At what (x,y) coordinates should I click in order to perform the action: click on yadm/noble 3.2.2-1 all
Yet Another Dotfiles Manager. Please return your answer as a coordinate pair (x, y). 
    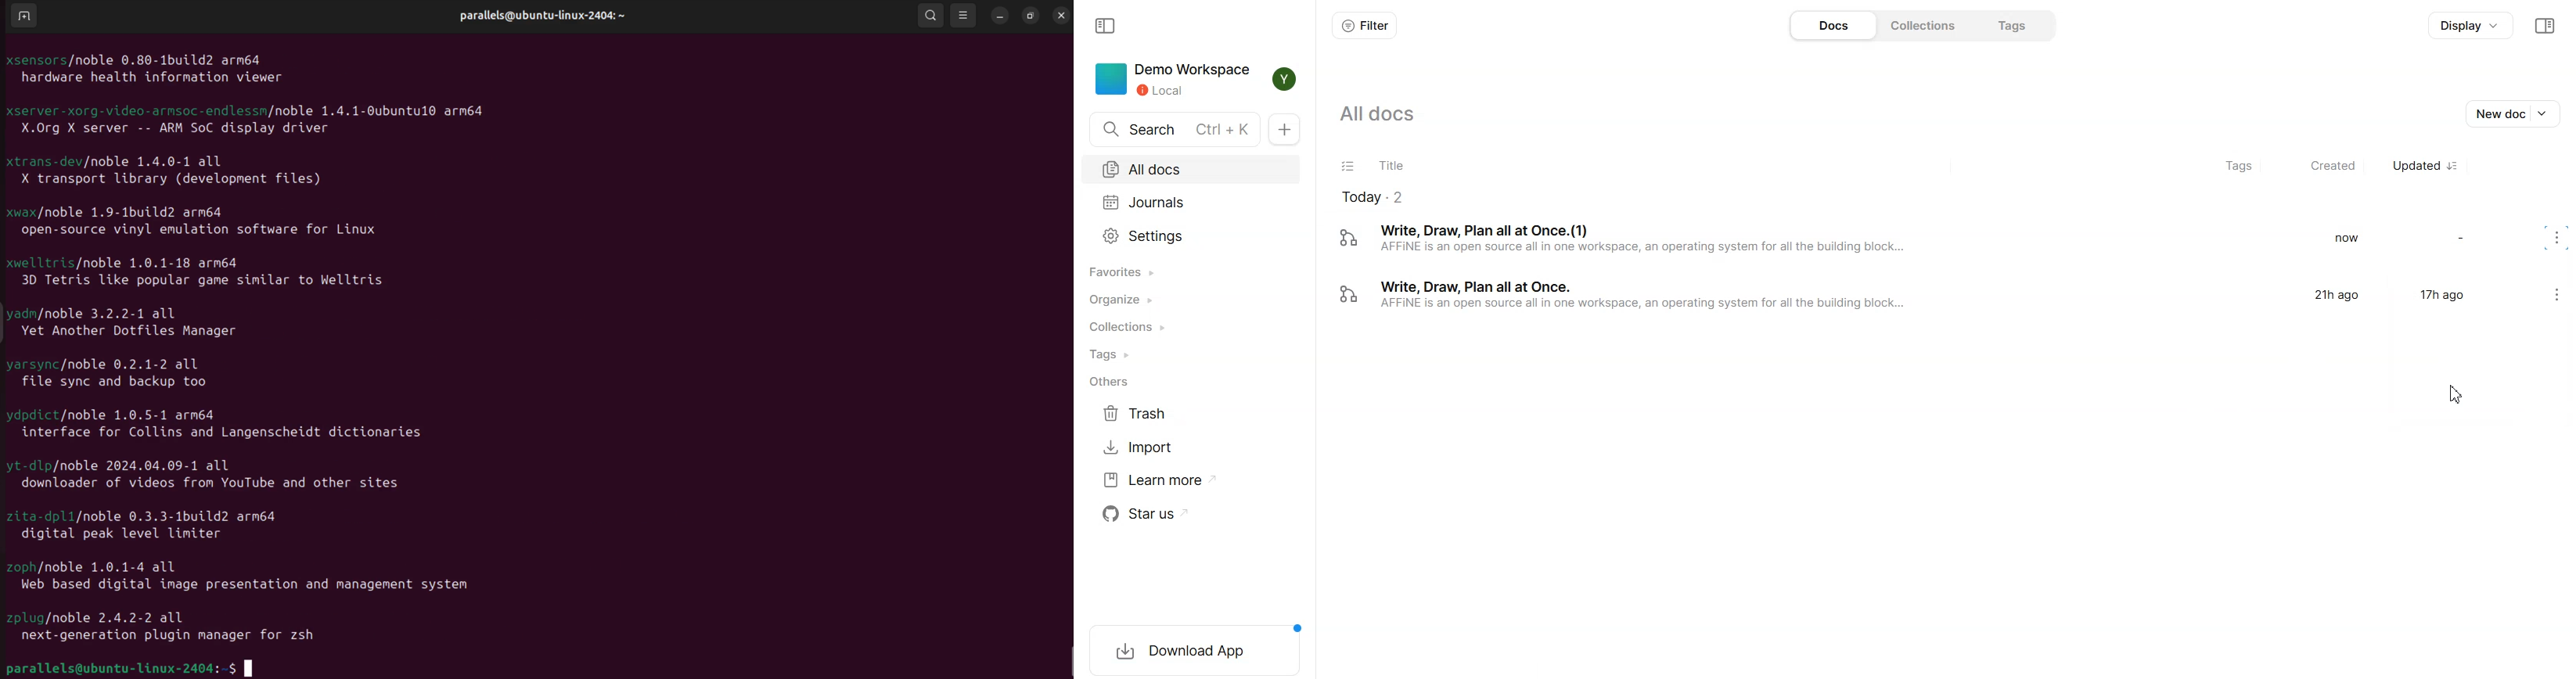
    Looking at the image, I should click on (140, 321).